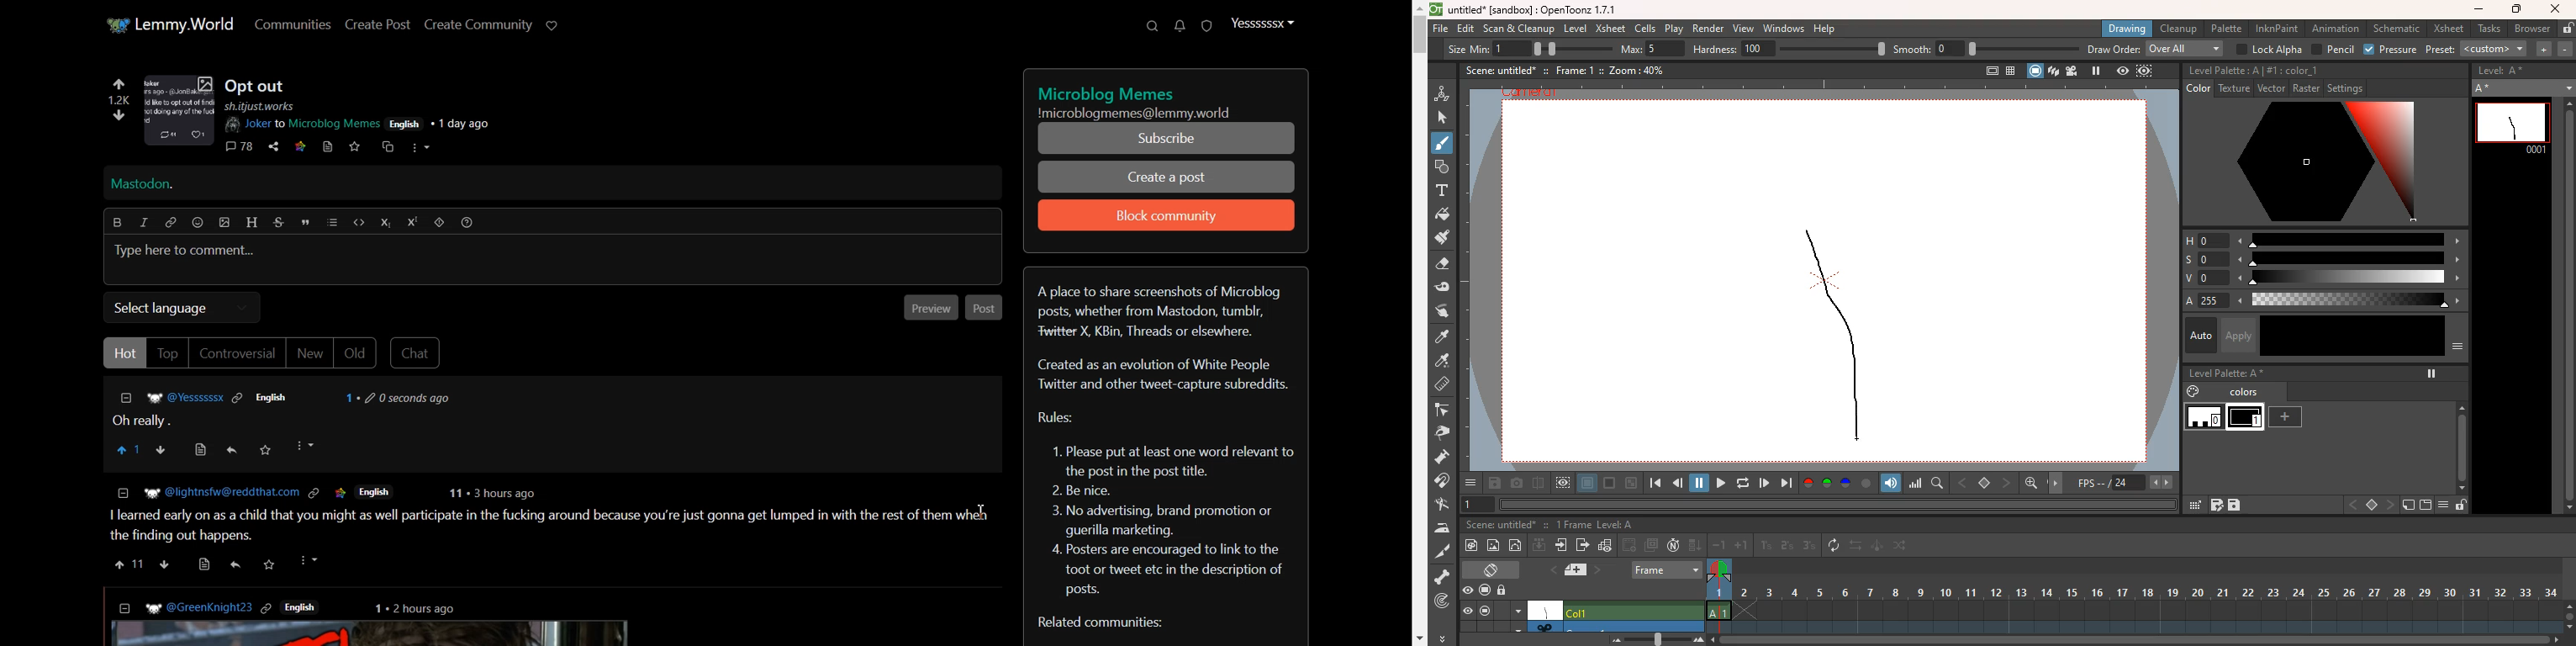  What do you see at coordinates (2198, 335) in the screenshot?
I see `auto` at bounding box center [2198, 335].